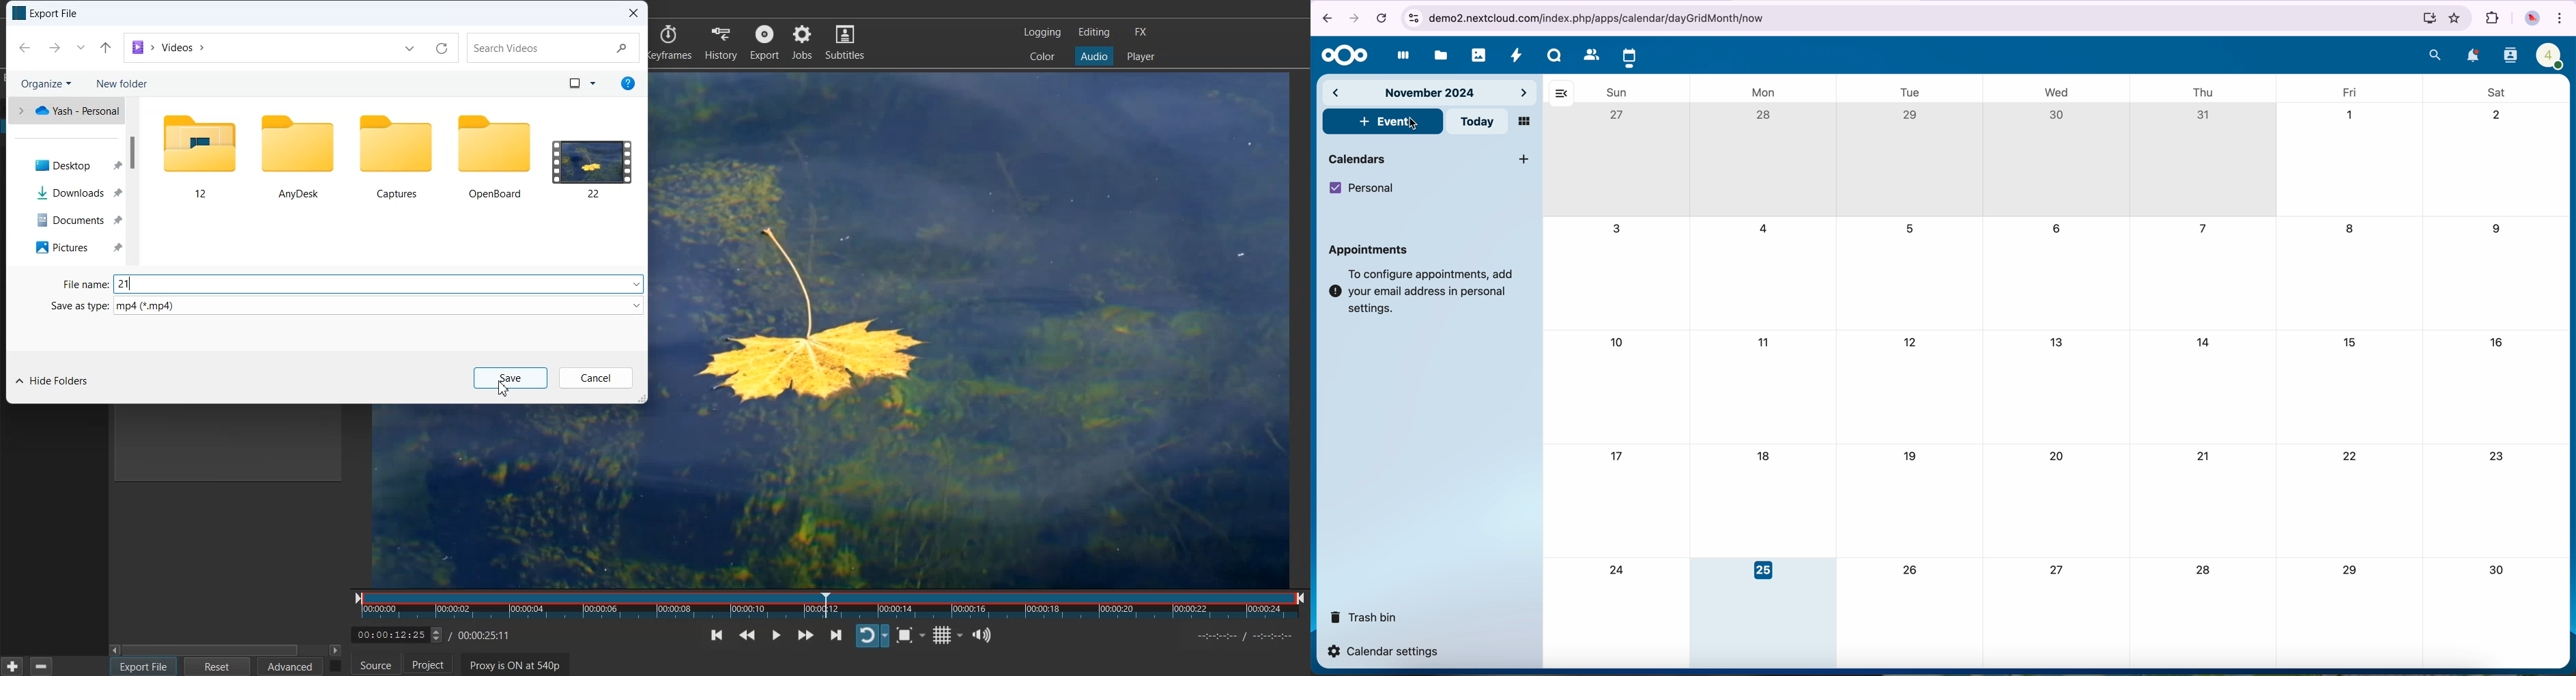  I want to click on 27, so click(1619, 115).